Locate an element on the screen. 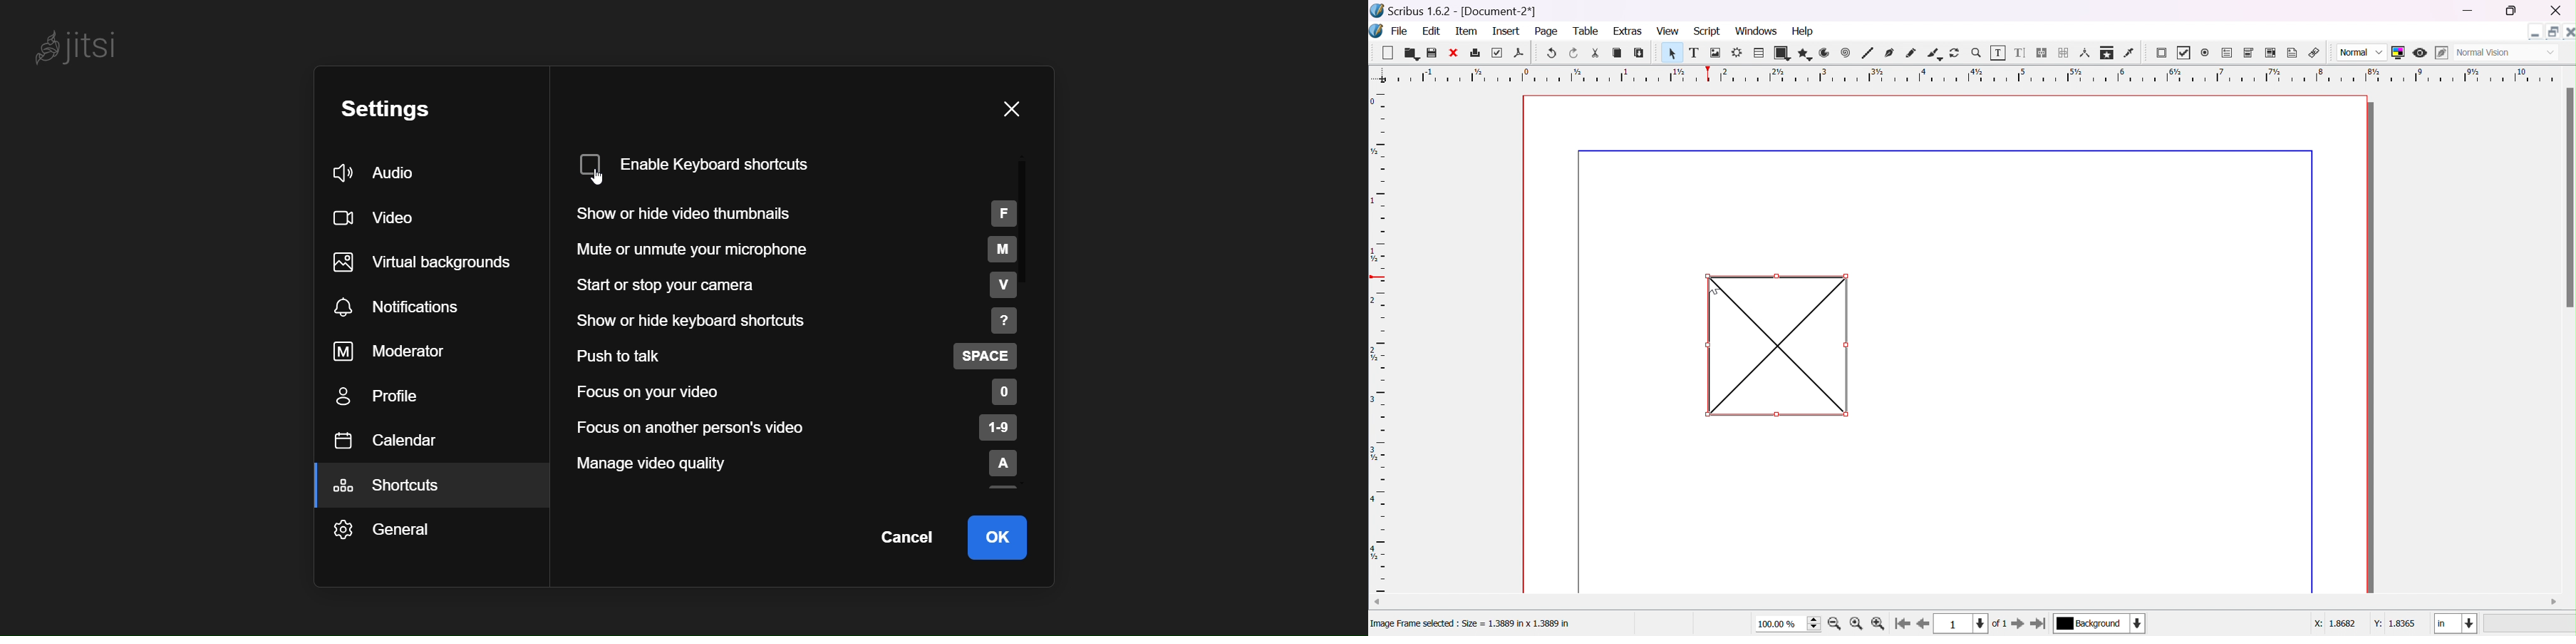  general is located at coordinates (394, 531).